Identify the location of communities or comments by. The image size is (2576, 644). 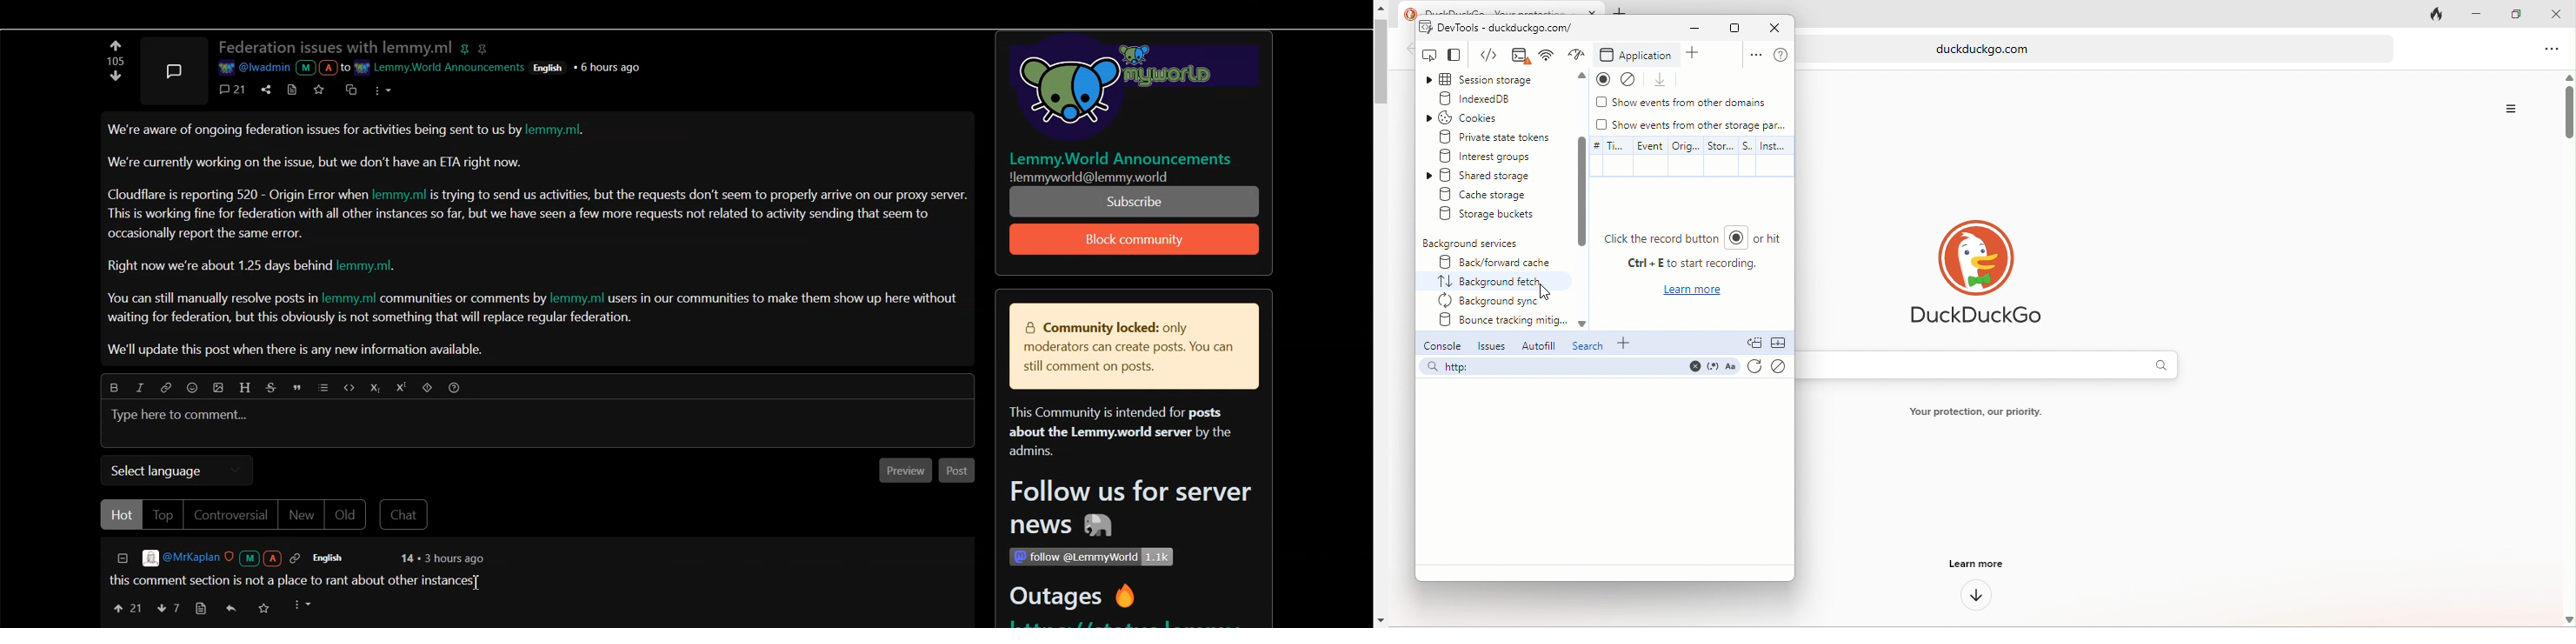
(464, 300).